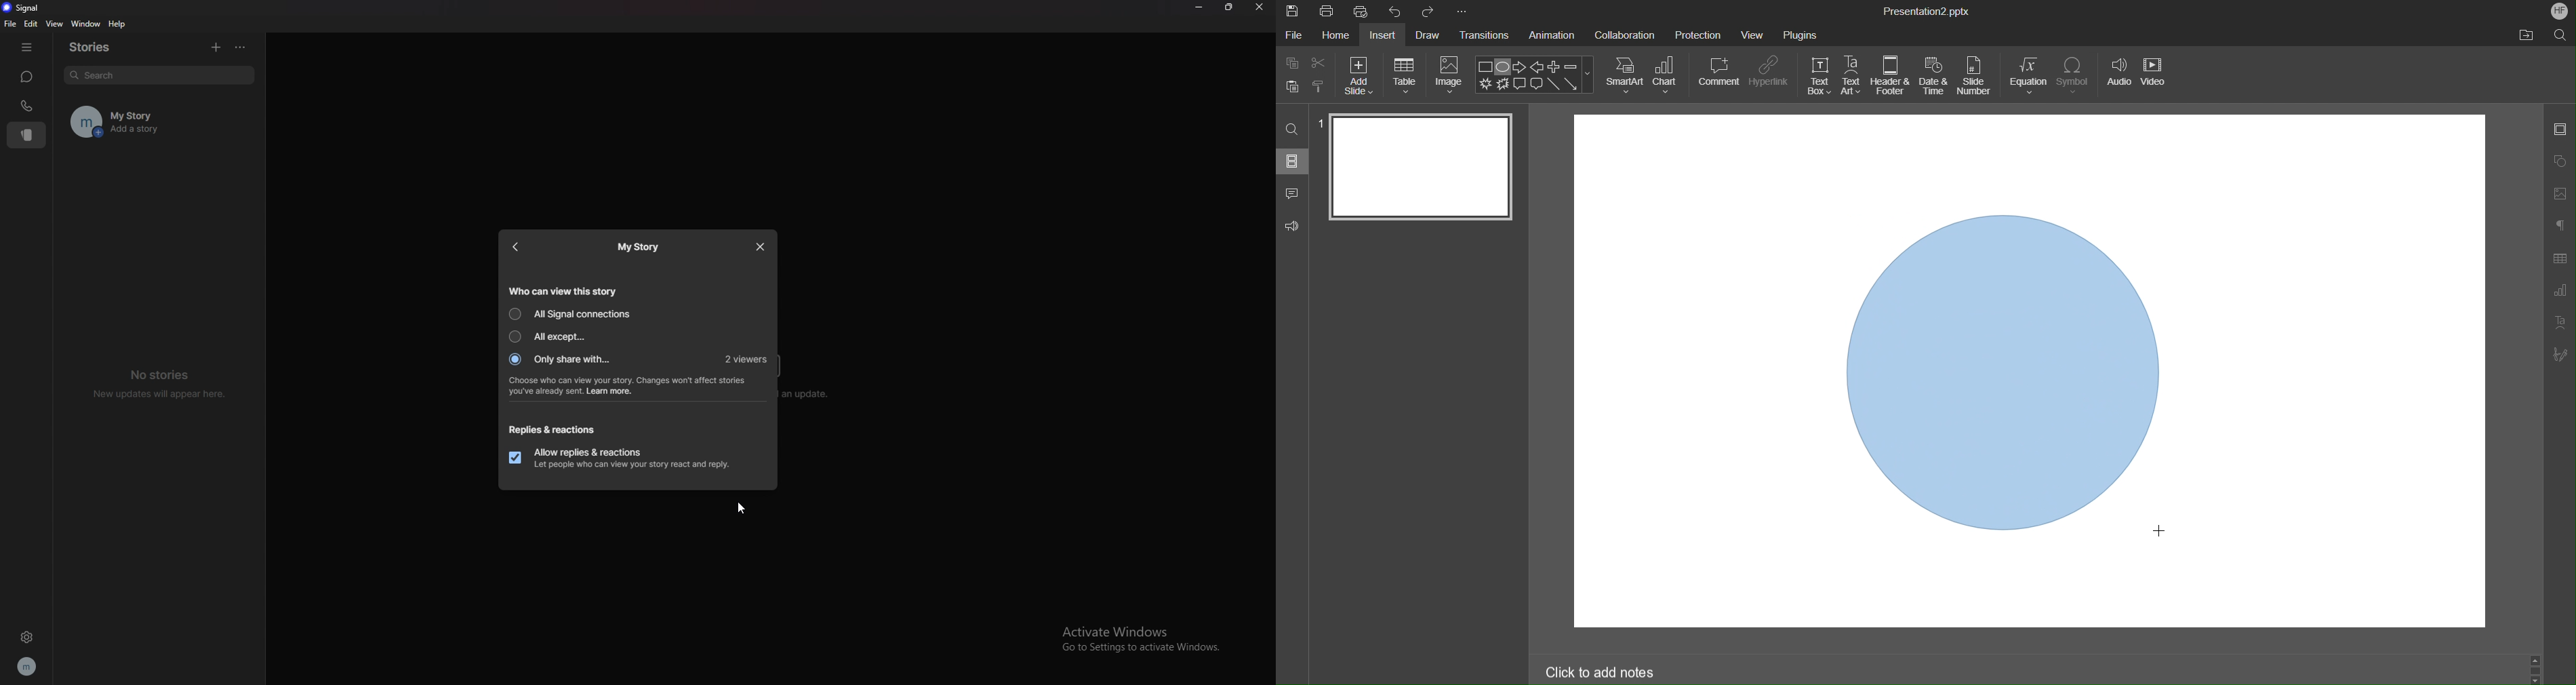  Describe the element at coordinates (26, 106) in the screenshot. I see `calls` at that location.